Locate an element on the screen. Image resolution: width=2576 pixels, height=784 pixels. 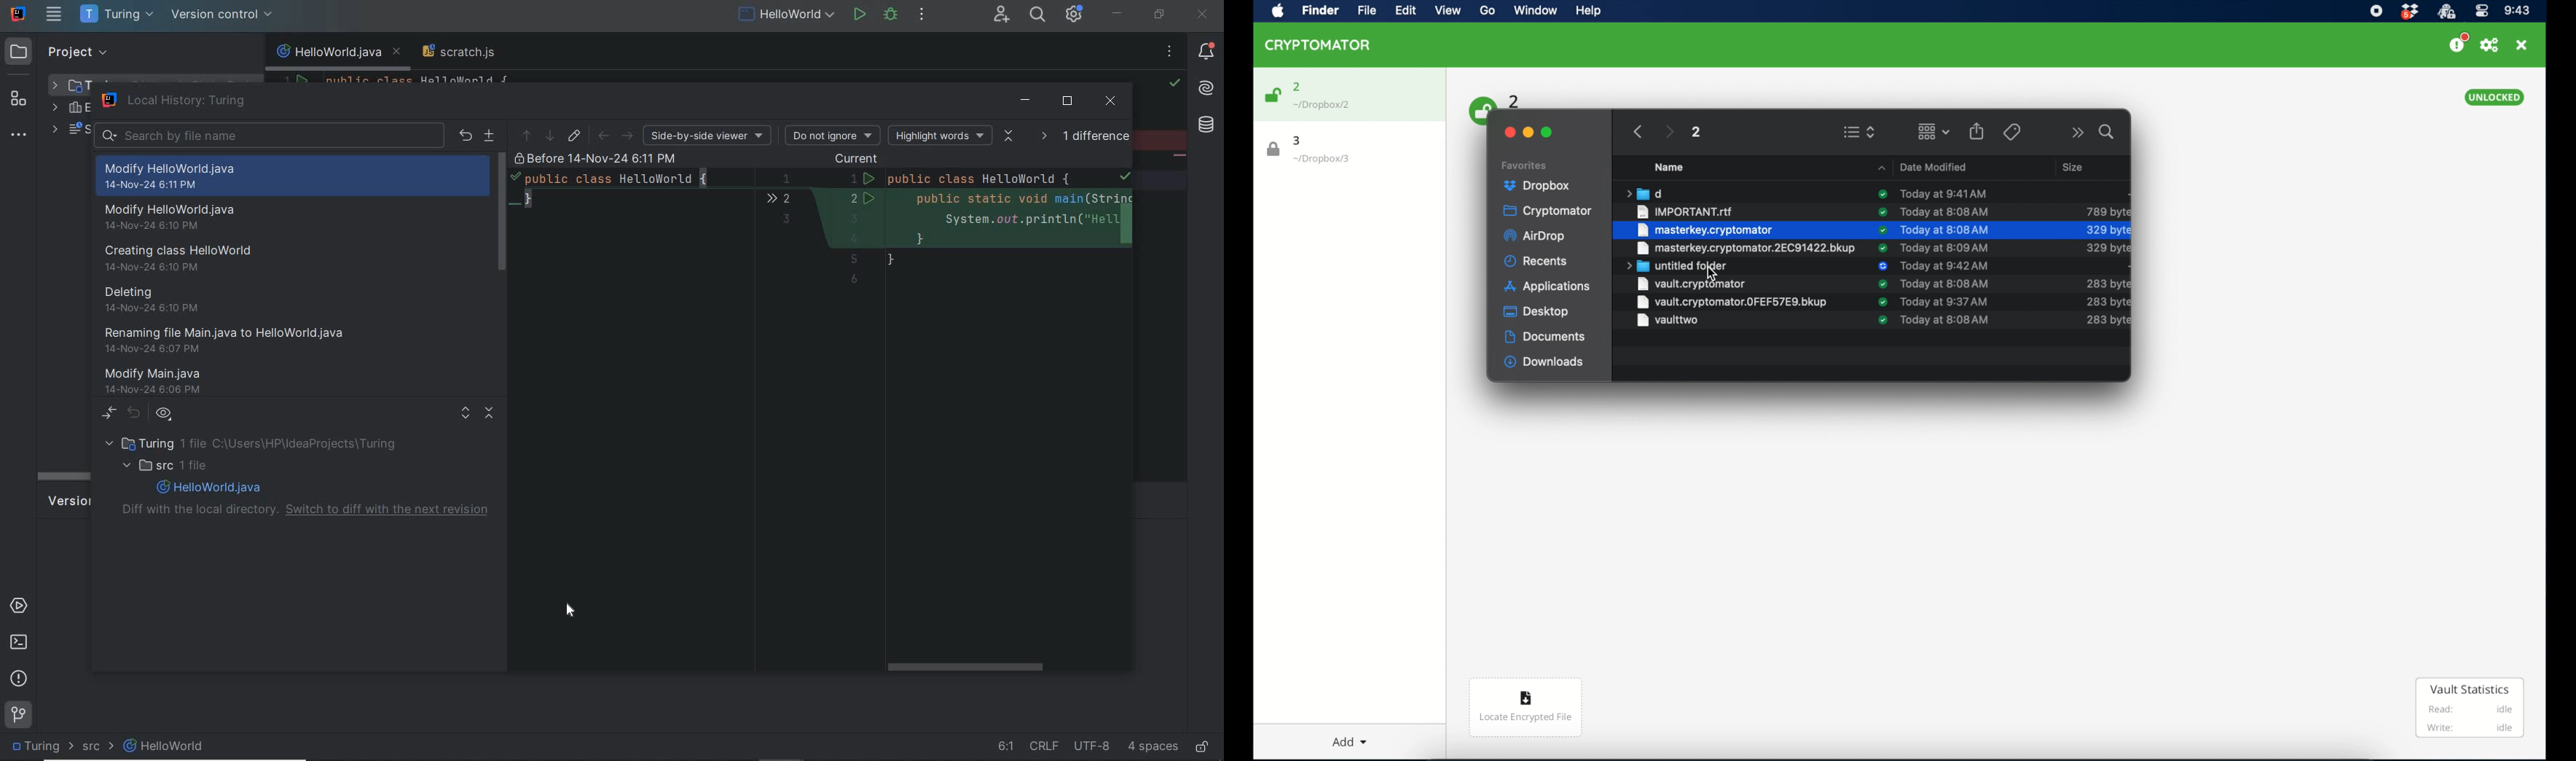
untitled folder is located at coordinates (1677, 266).